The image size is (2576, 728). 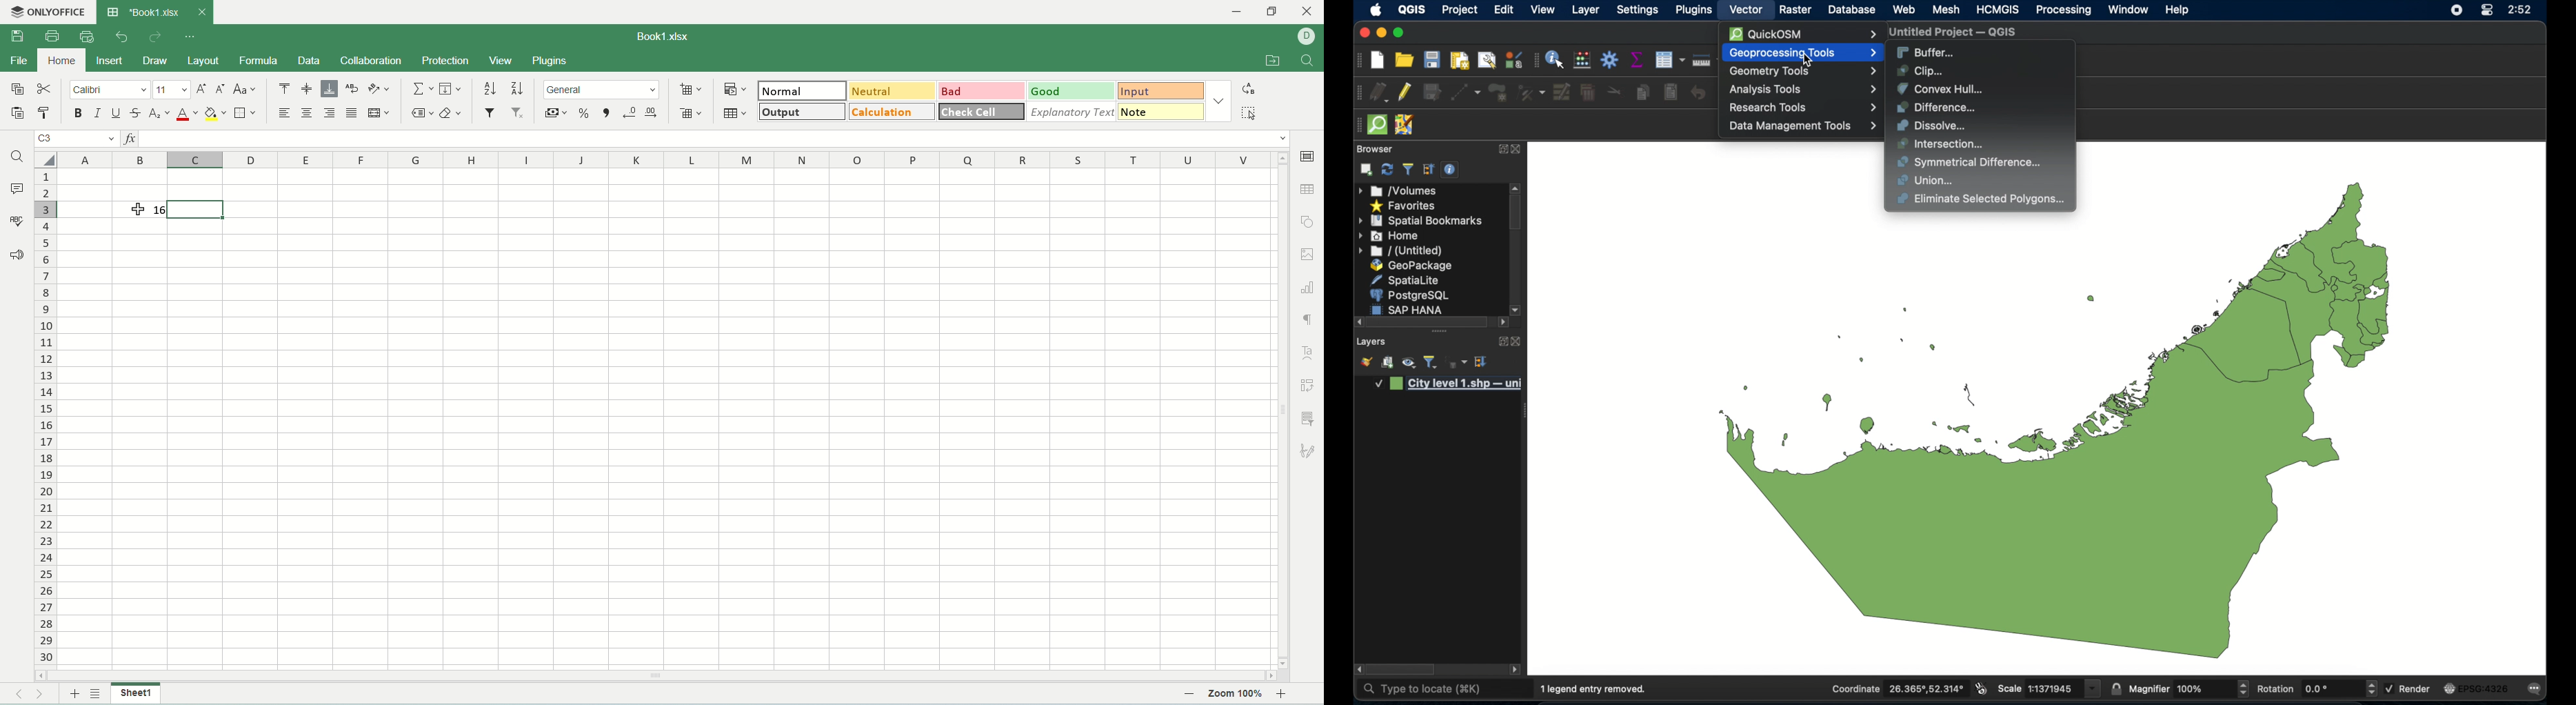 I want to click on find, so click(x=1308, y=61).